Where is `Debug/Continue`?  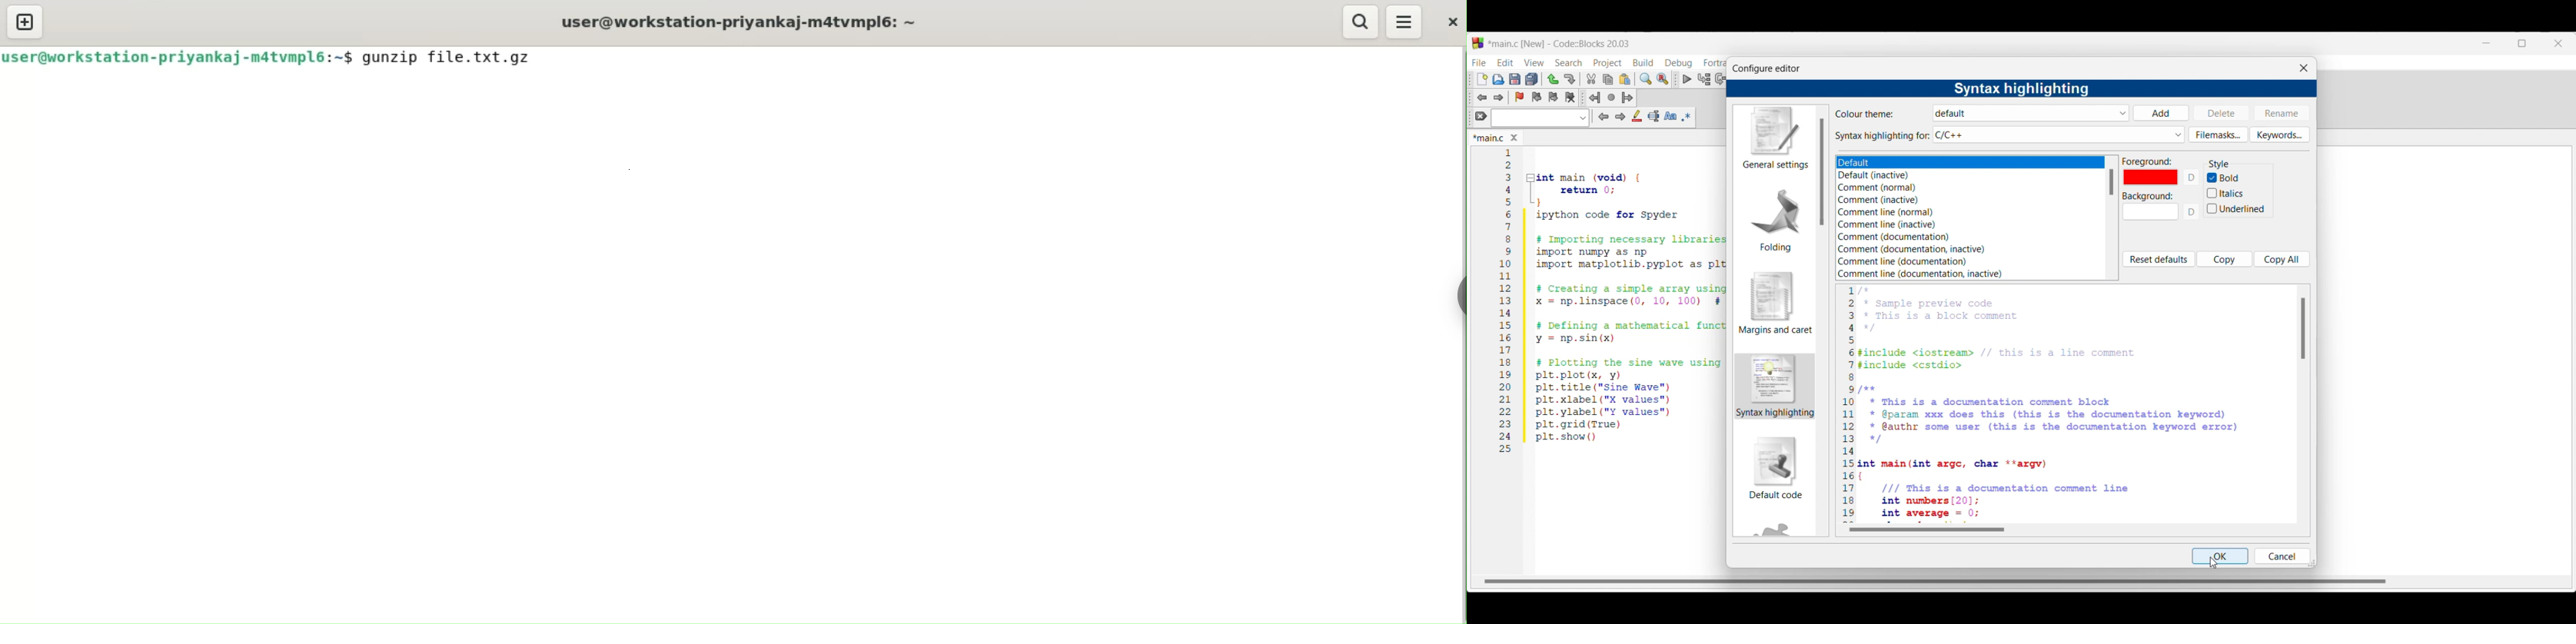
Debug/Continue is located at coordinates (1688, 79).